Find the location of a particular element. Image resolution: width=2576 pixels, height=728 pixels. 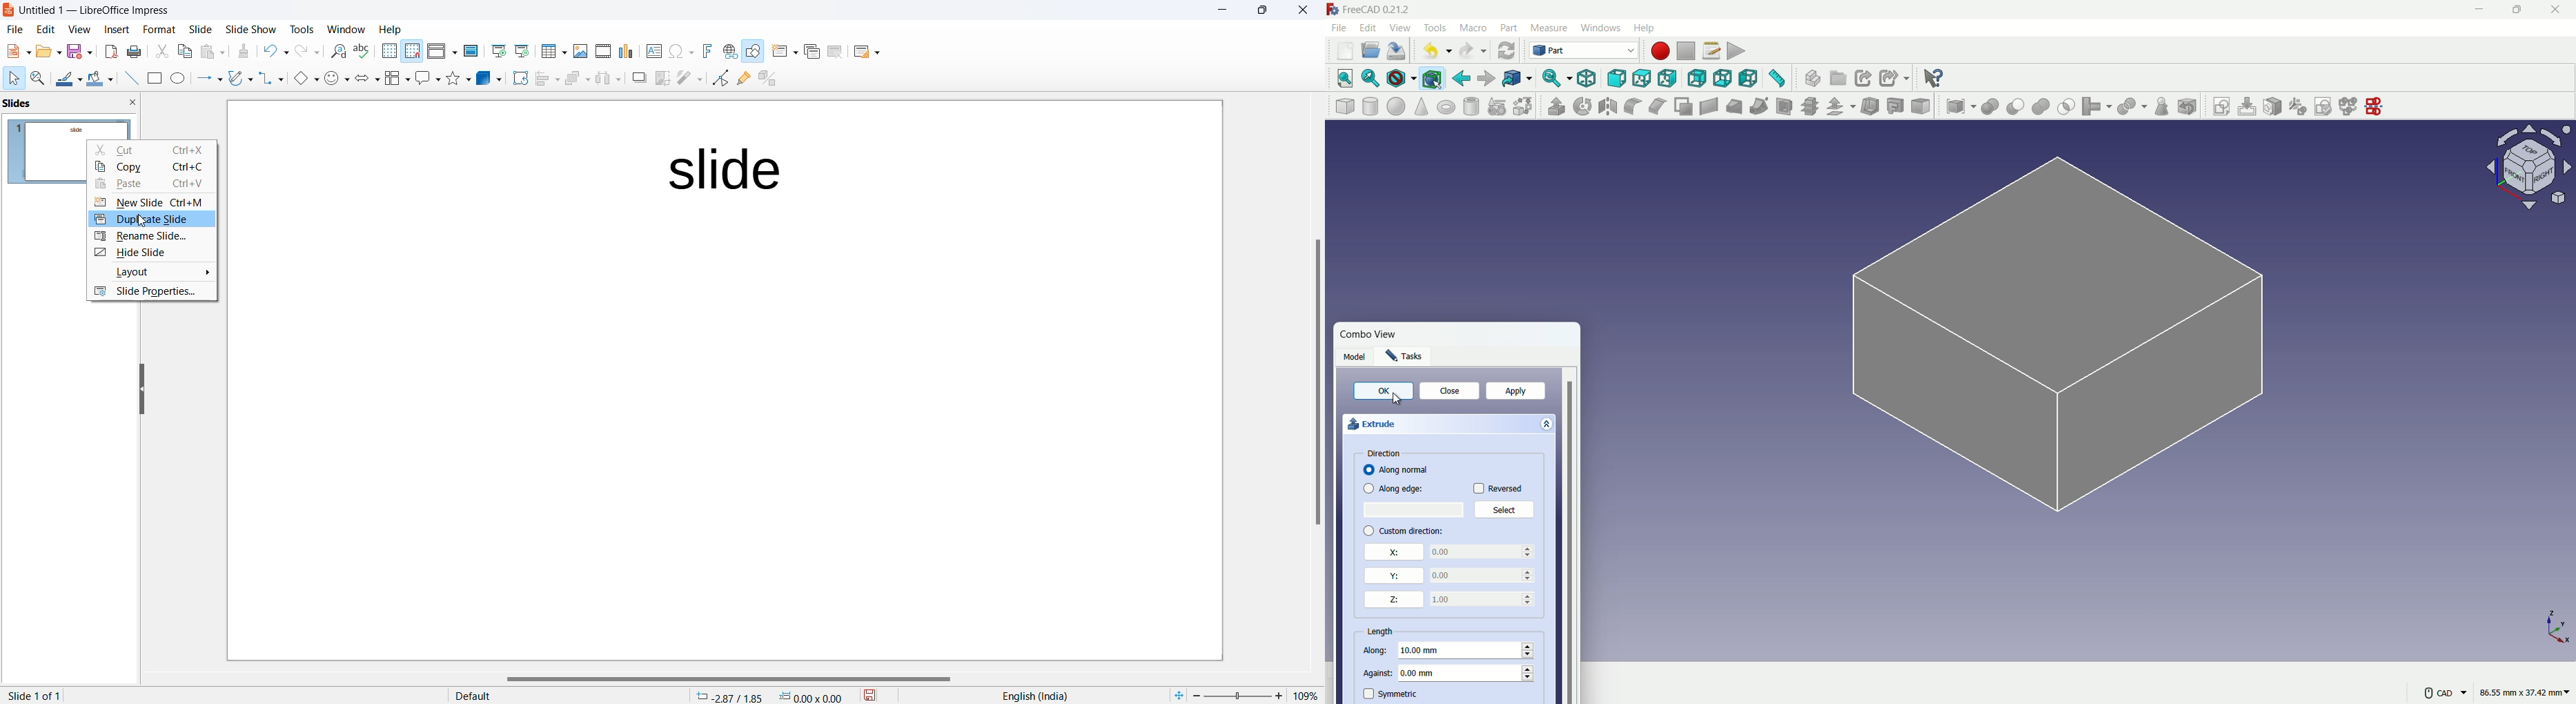

macro is located at coordinates (1474, 28).